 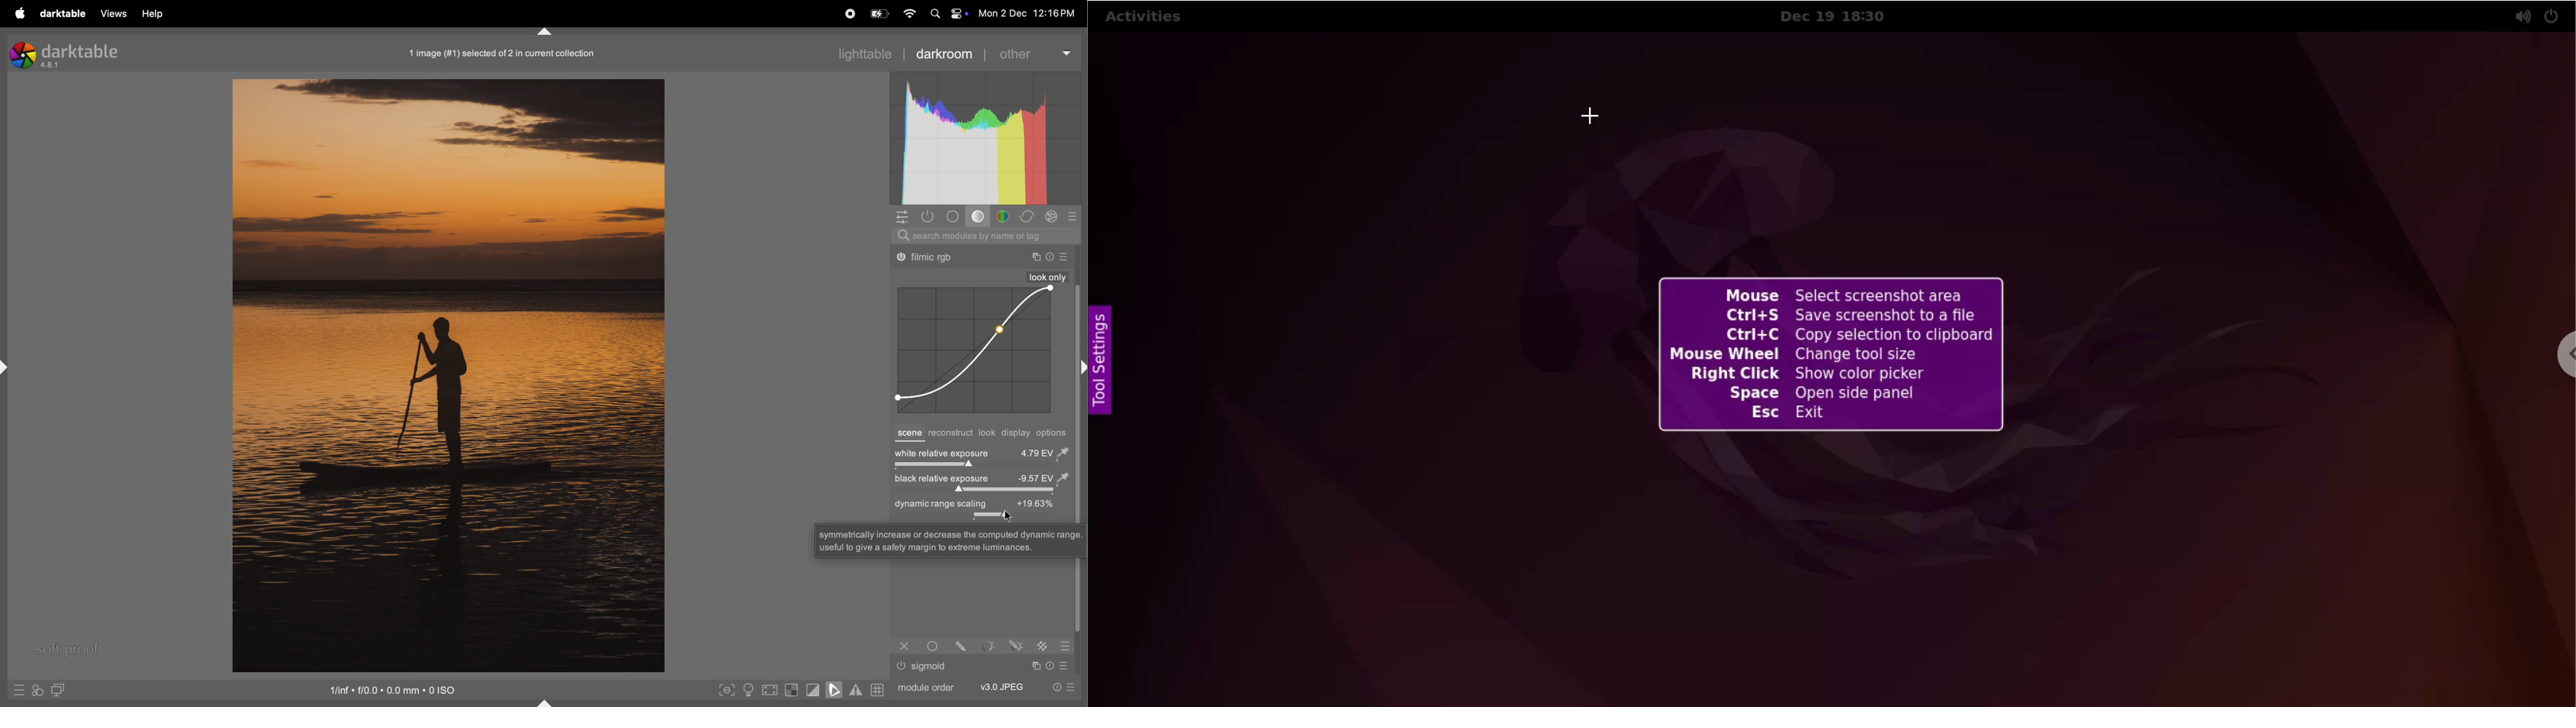 What do you see at coordinates (395, 689) in the screenshot?
I see `iso` at bounding box center [395, 689].